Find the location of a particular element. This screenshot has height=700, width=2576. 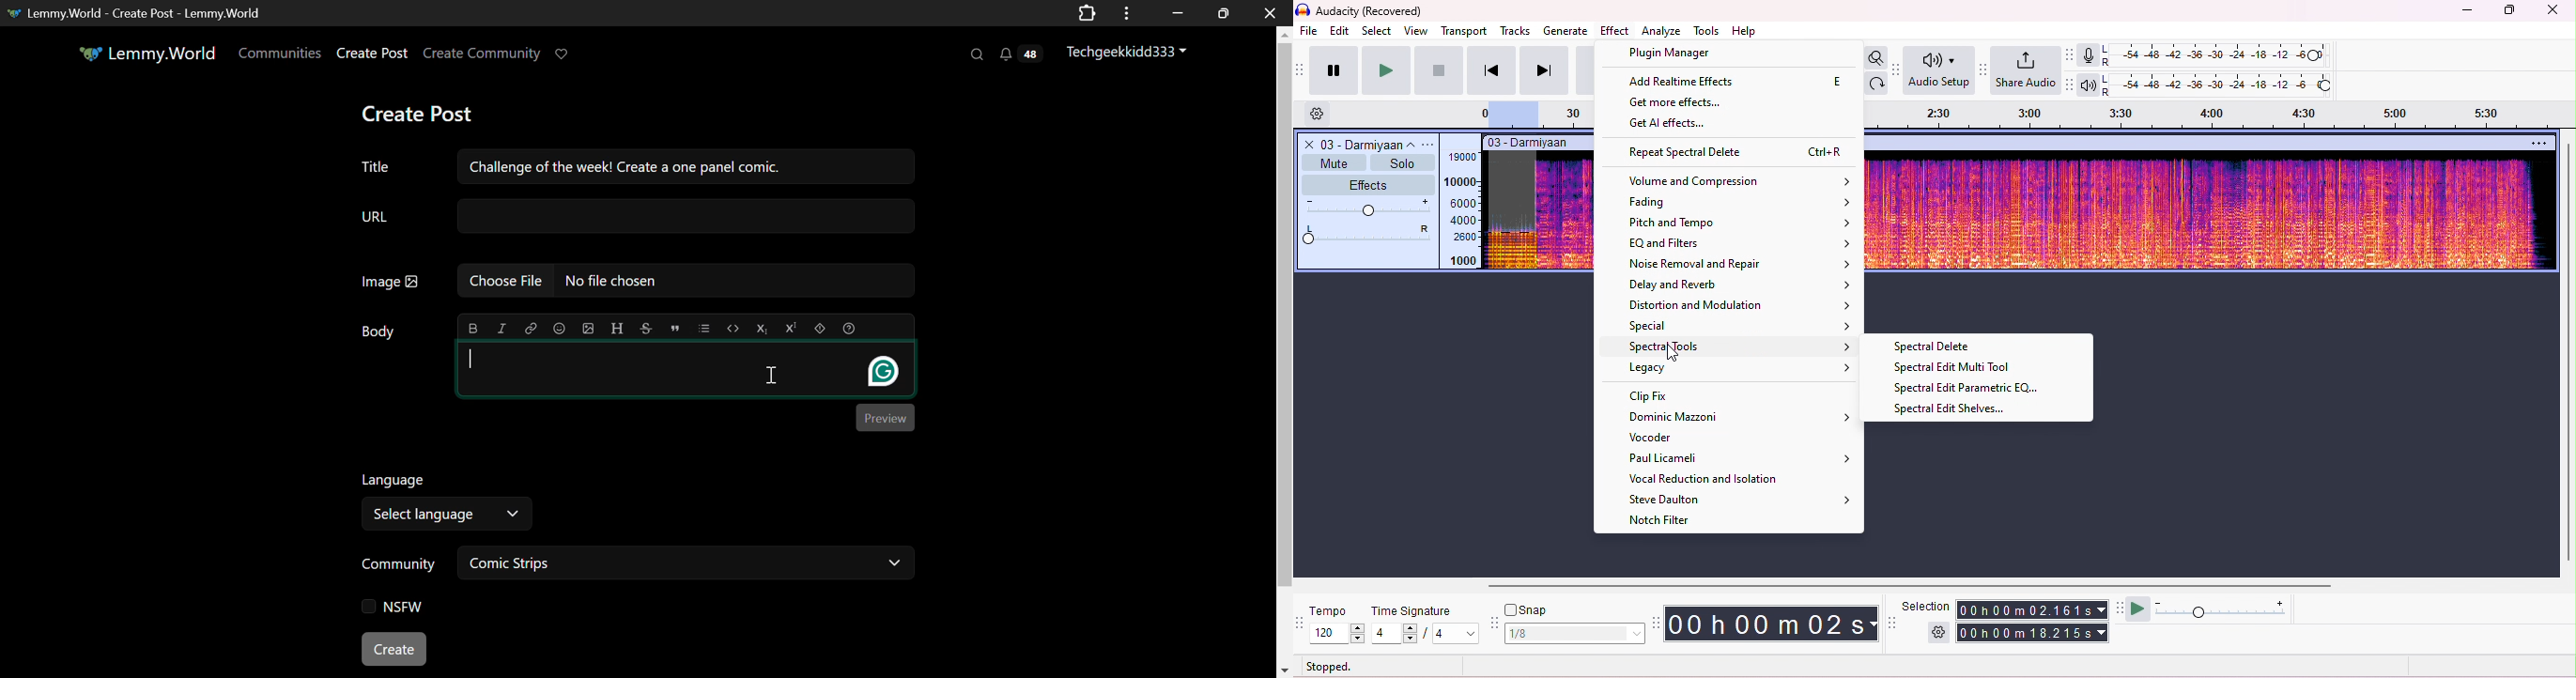

pan is located at coordinates (1367, 236).